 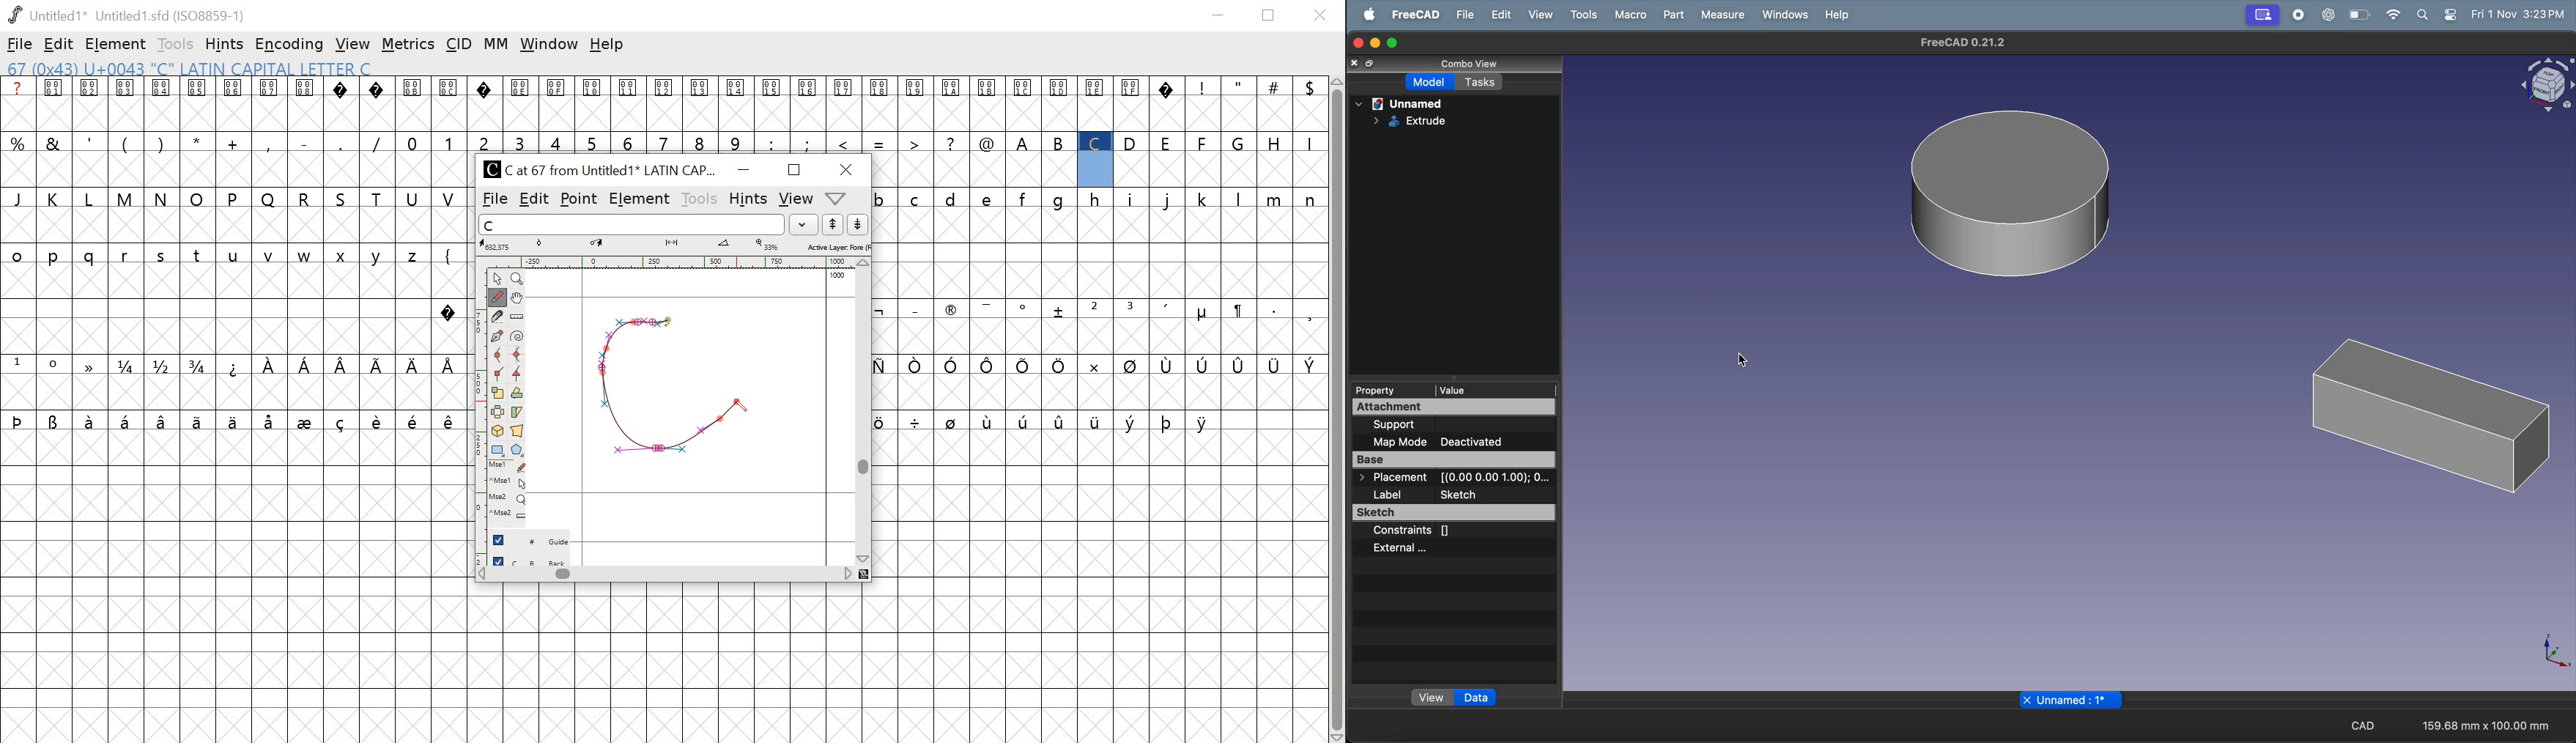 What do you see at coordinates (1629, 14) in the screenshot?
I see `Marco` at bounding box center [1629, 14].